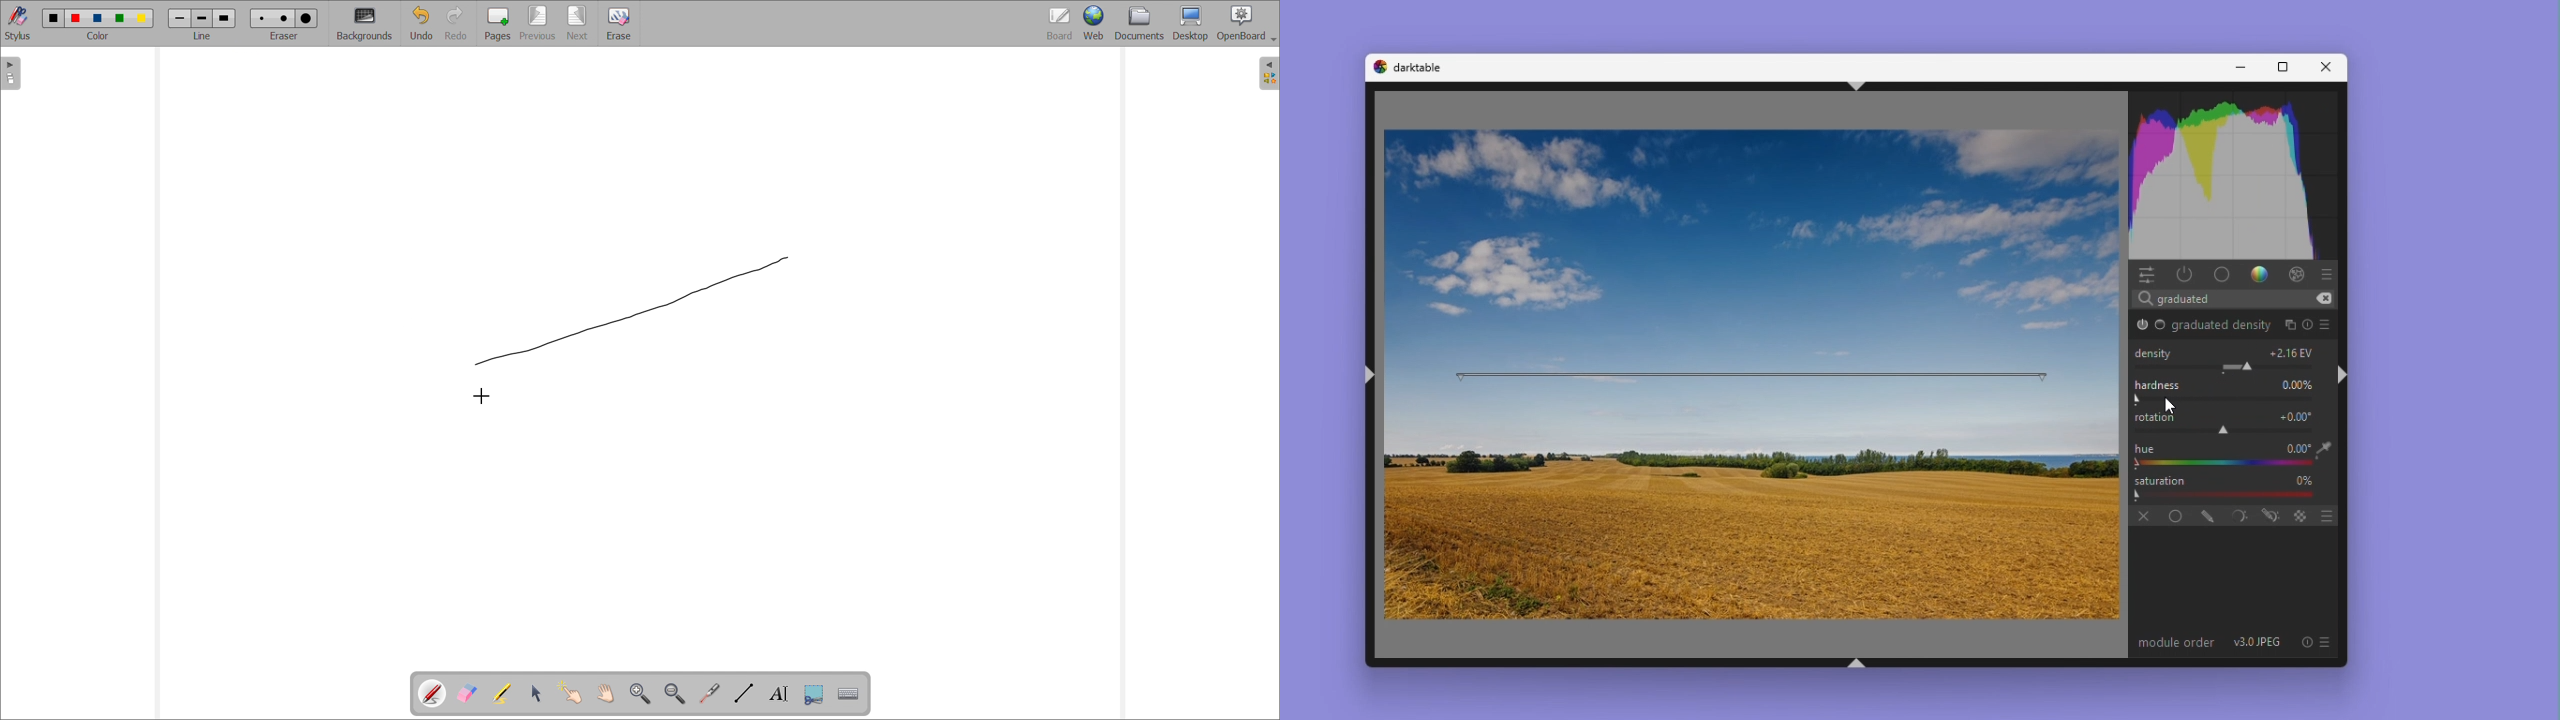 The height and width of the screenshot is (728, 2576). I want to click on shift+ctrl+r , so click(2344, 374).